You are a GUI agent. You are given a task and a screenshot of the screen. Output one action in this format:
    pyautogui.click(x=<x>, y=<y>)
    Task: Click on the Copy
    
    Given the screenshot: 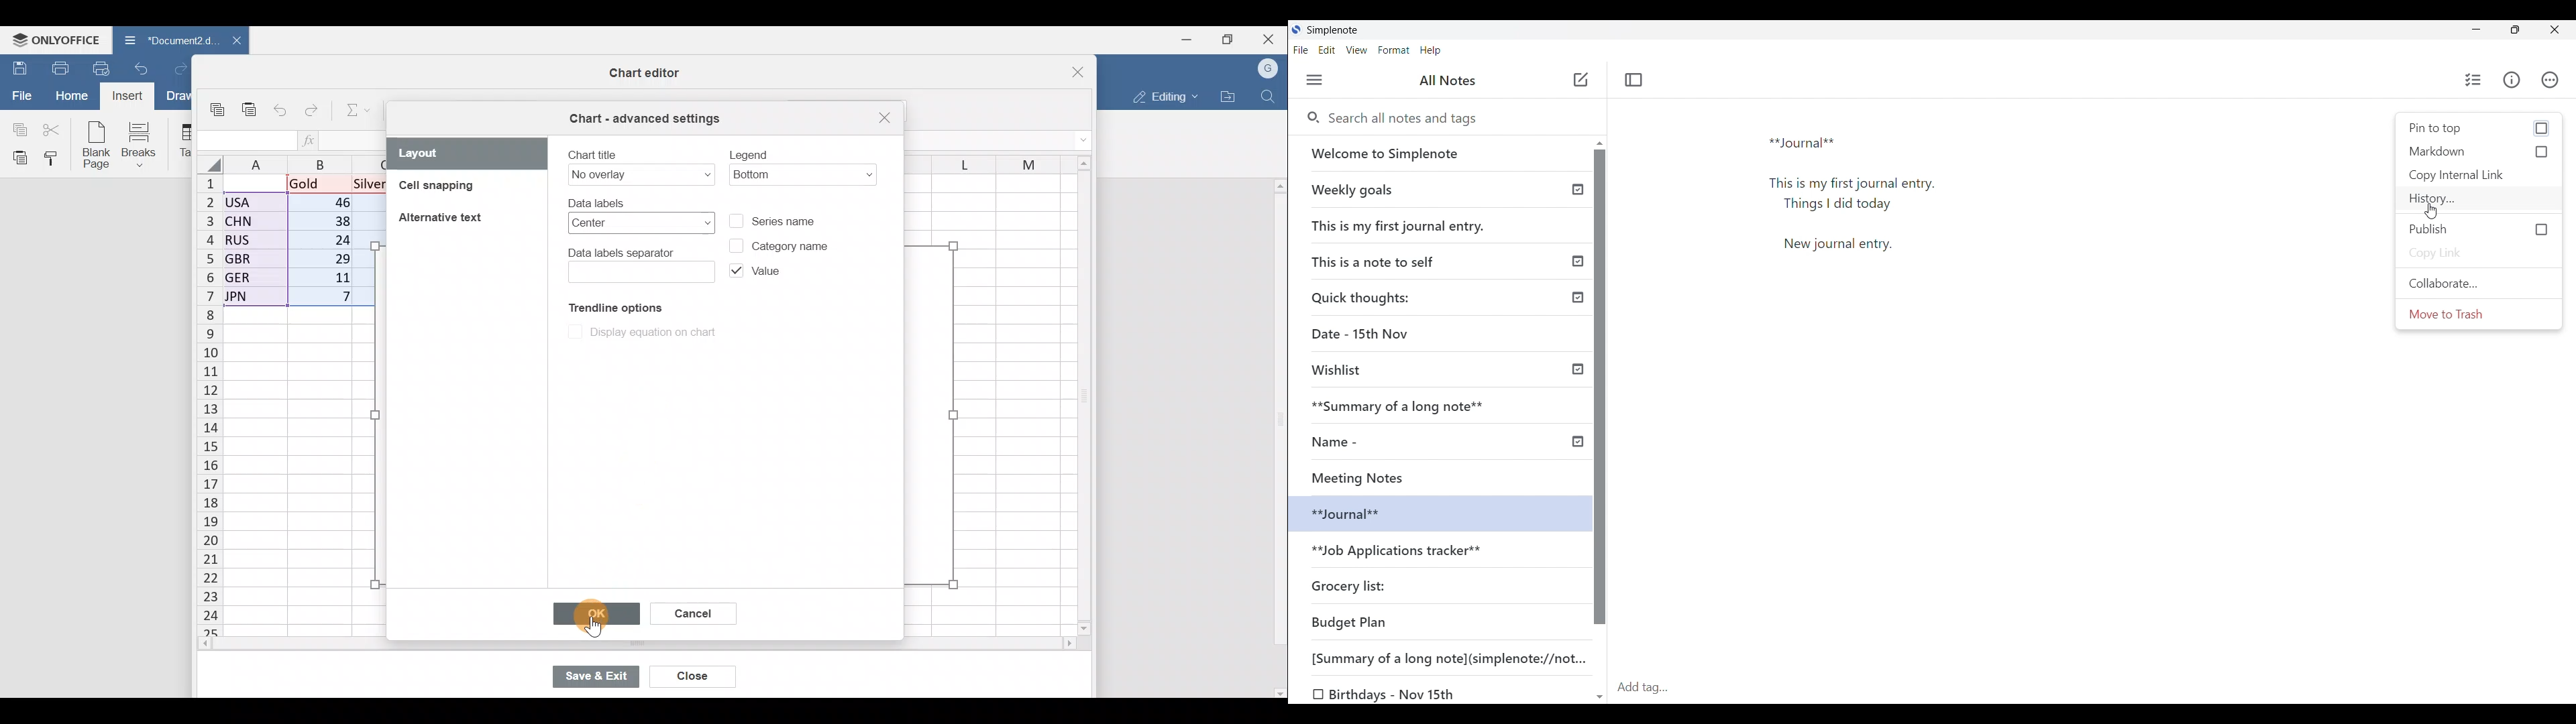 What is the action you would take?
    pyautogui.click(x=17, y=127)
    